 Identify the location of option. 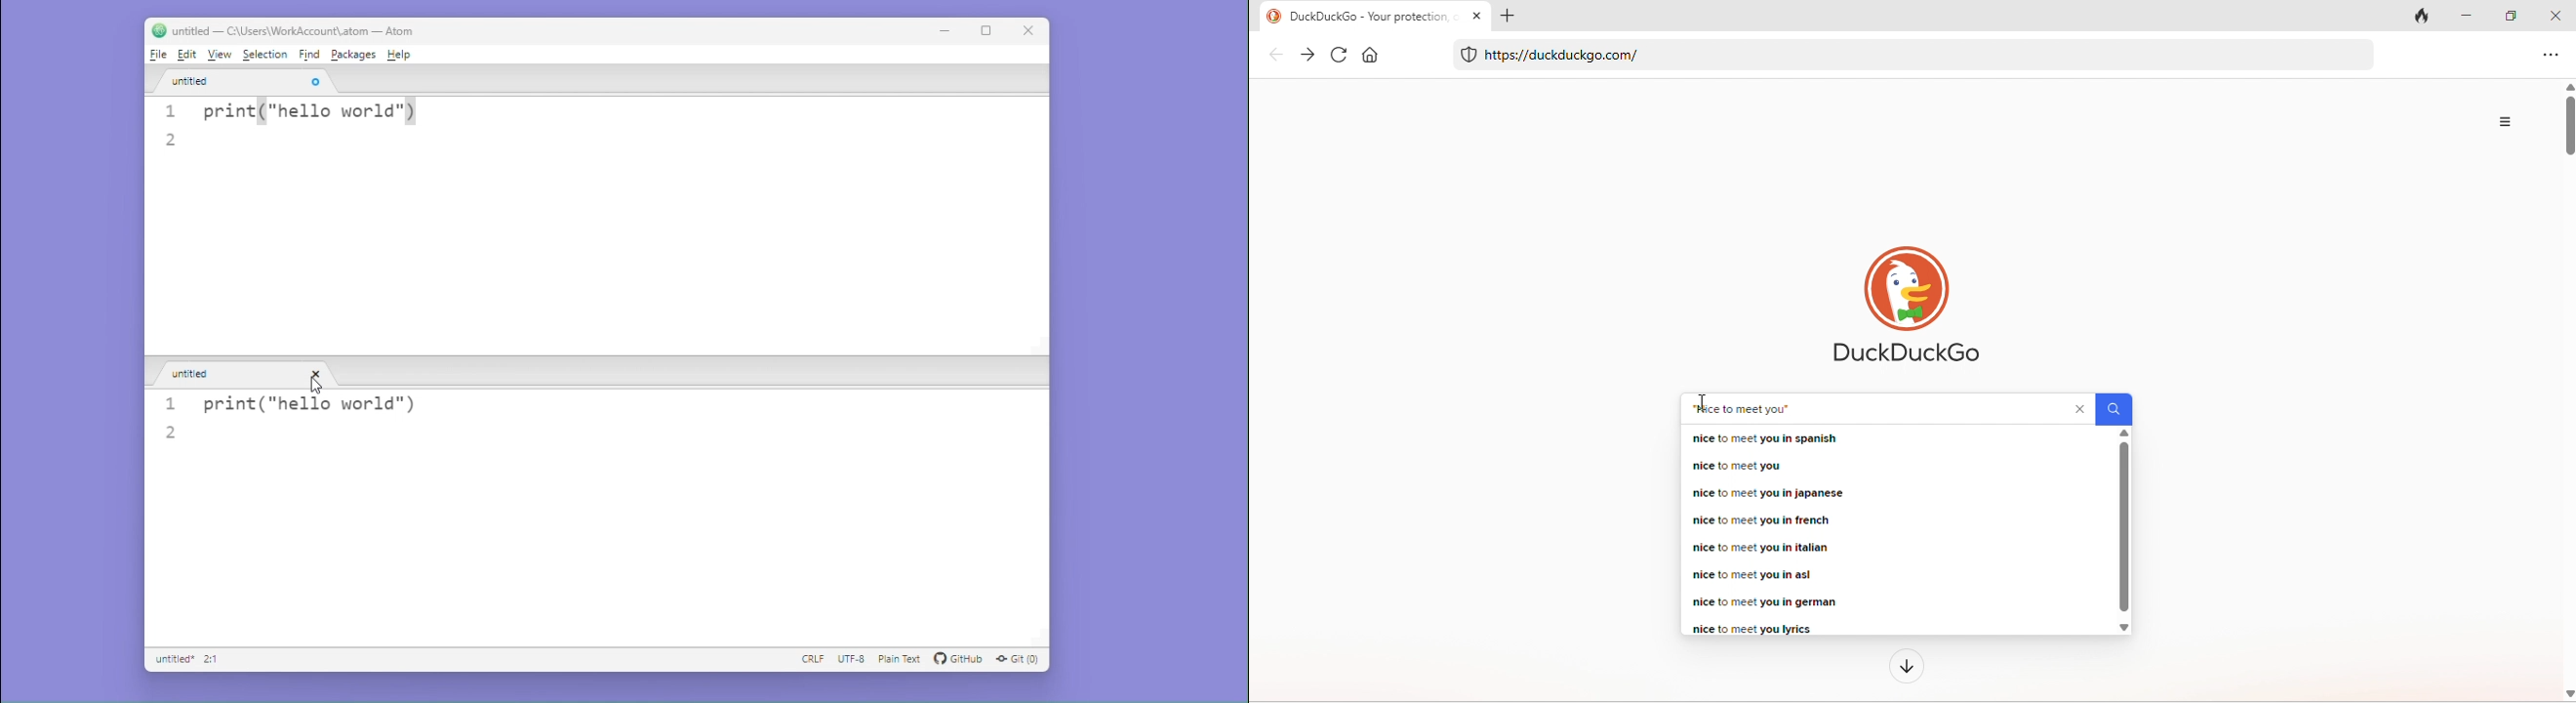
(2504, 120).